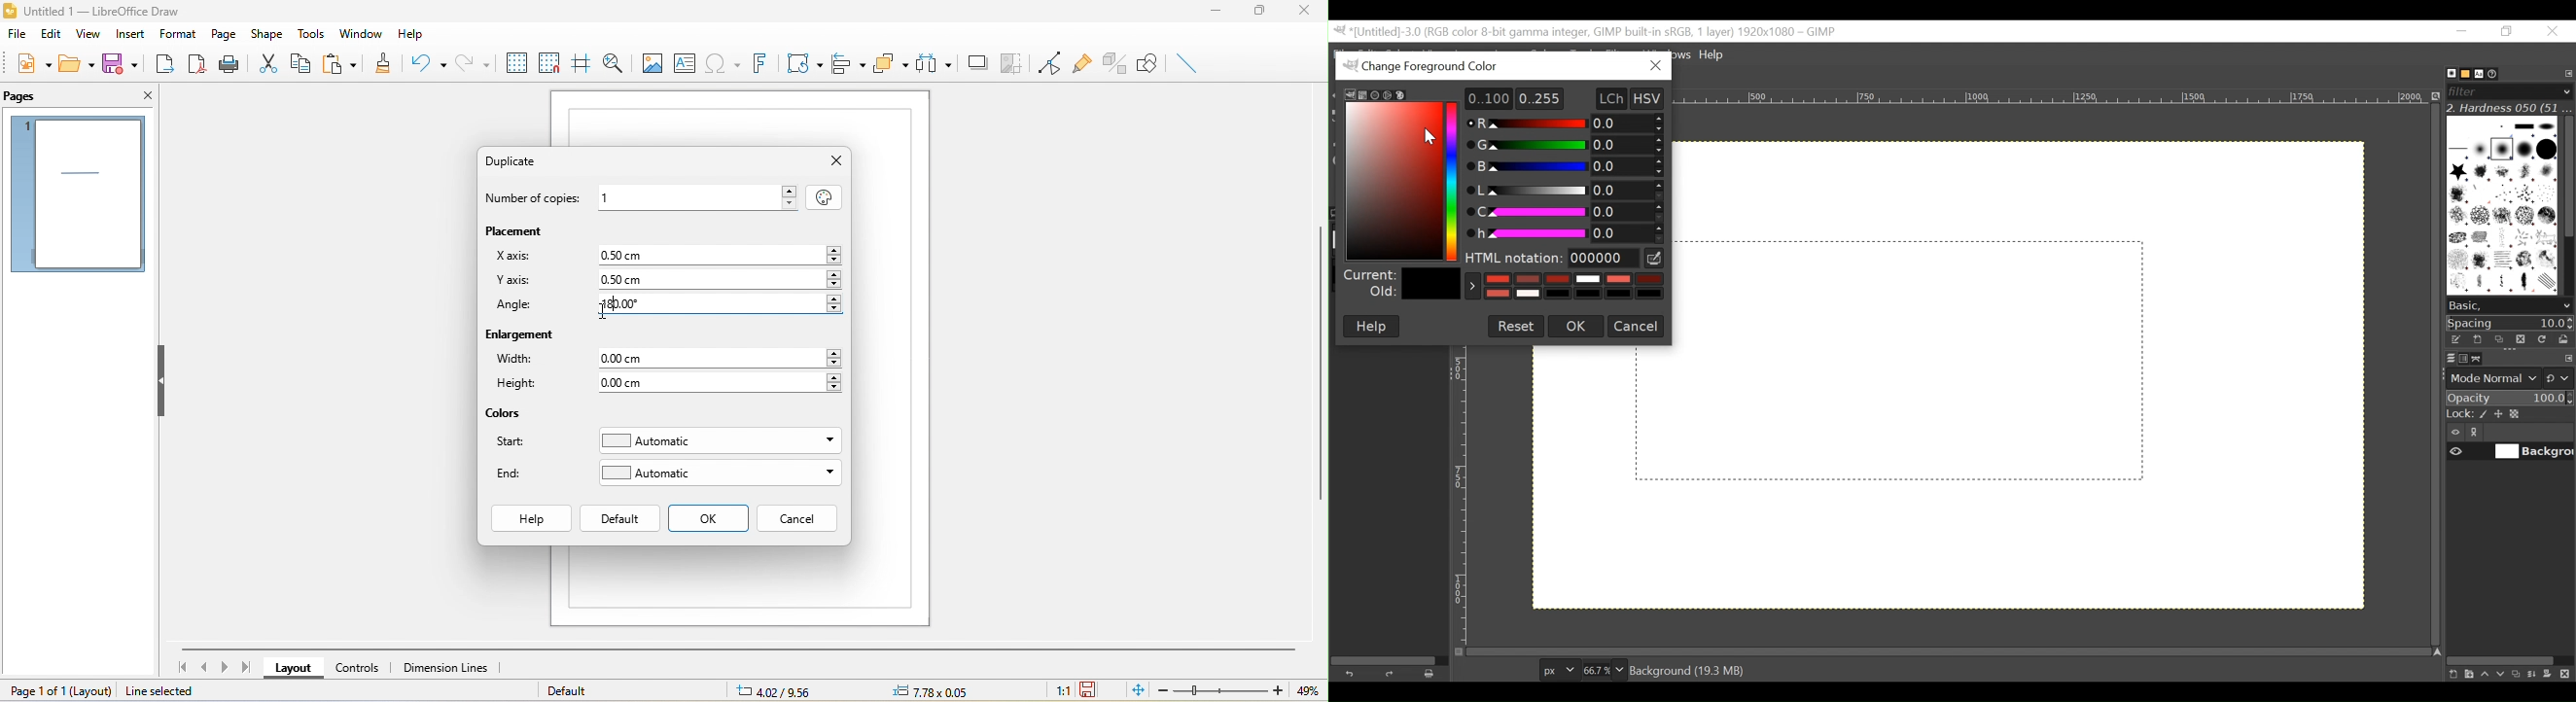  I want to click on minimize, so click(1216, 15).